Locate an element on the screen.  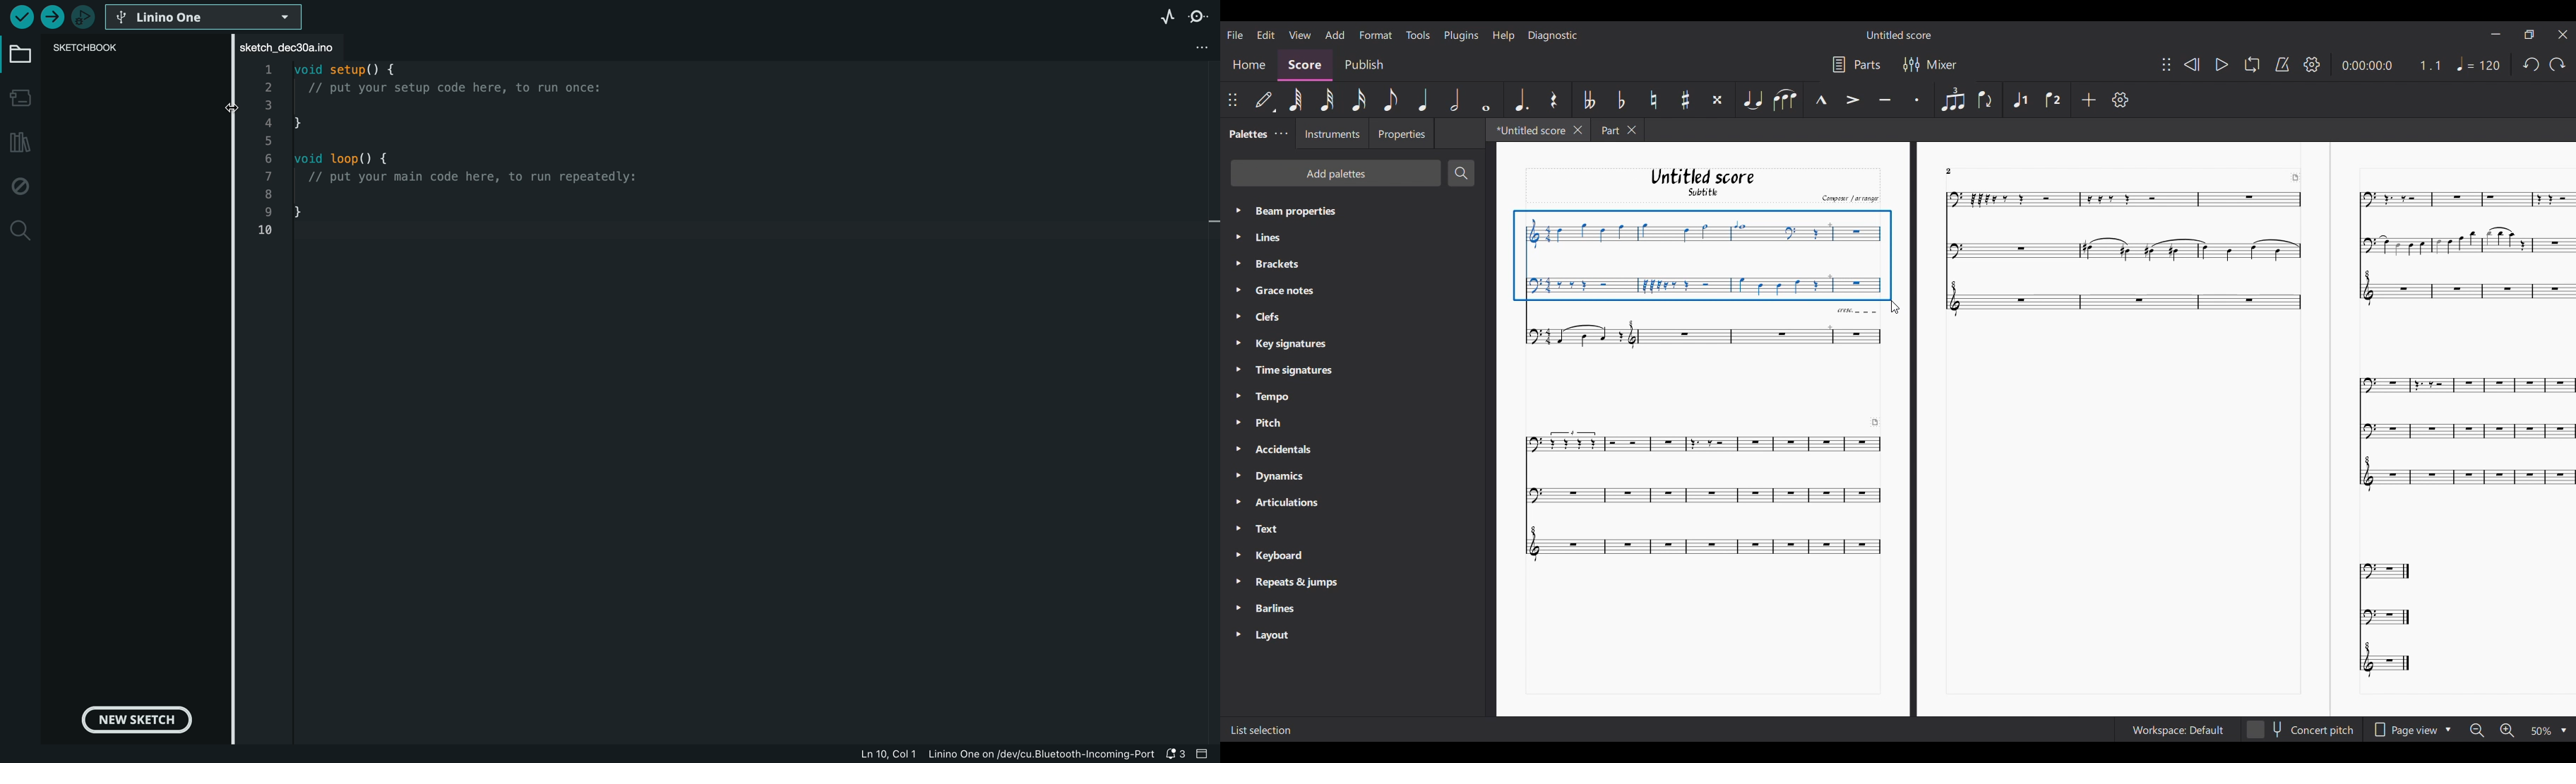
 is located at coordinates (1236, 503).